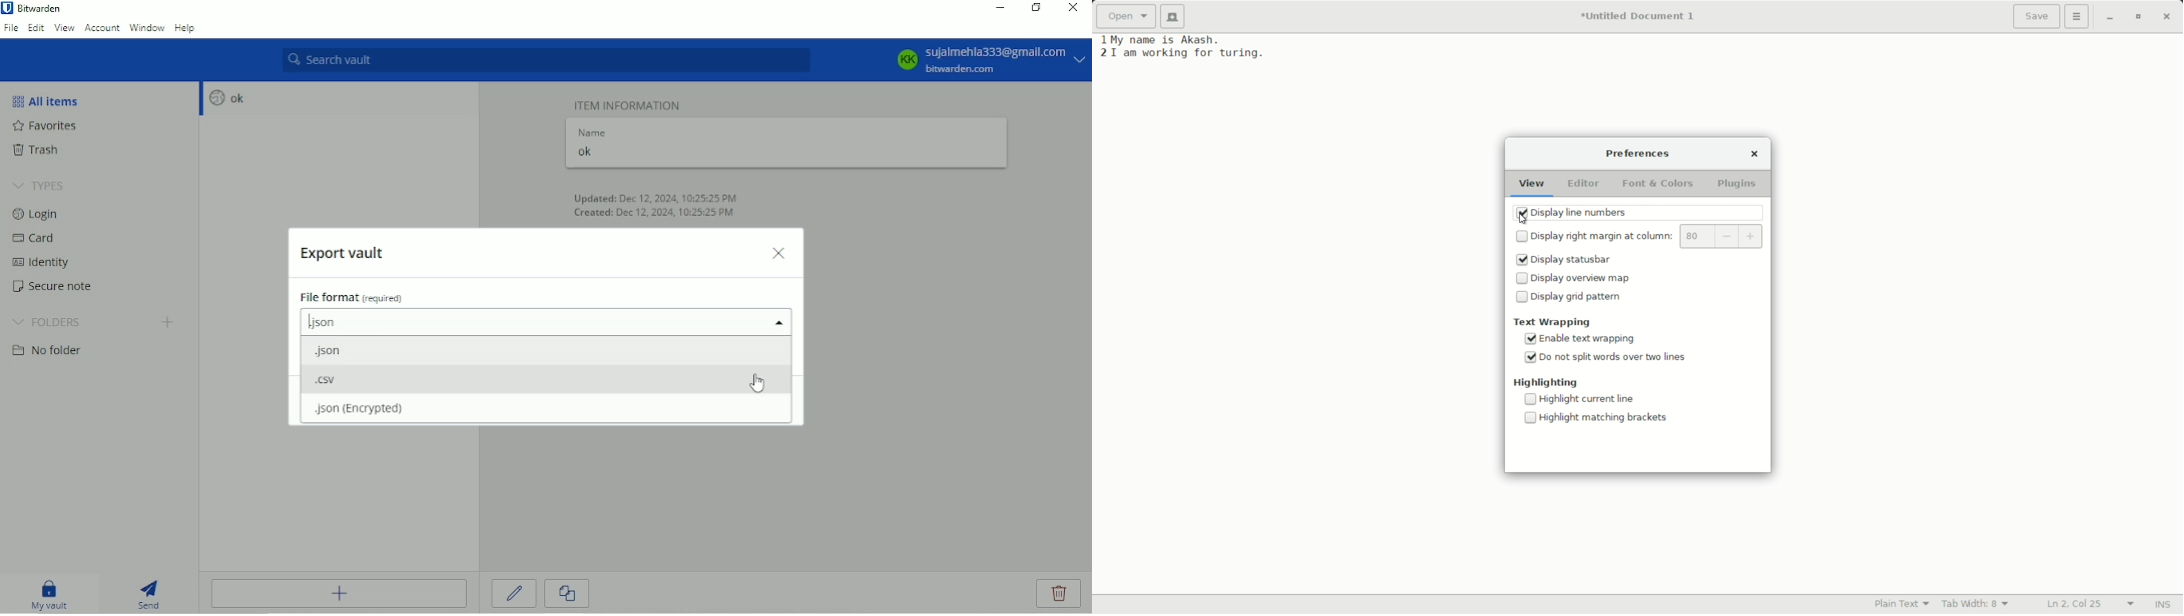 This screenshot has height=616, width=2184. I want to click on Restore down, so click(1036, 7).